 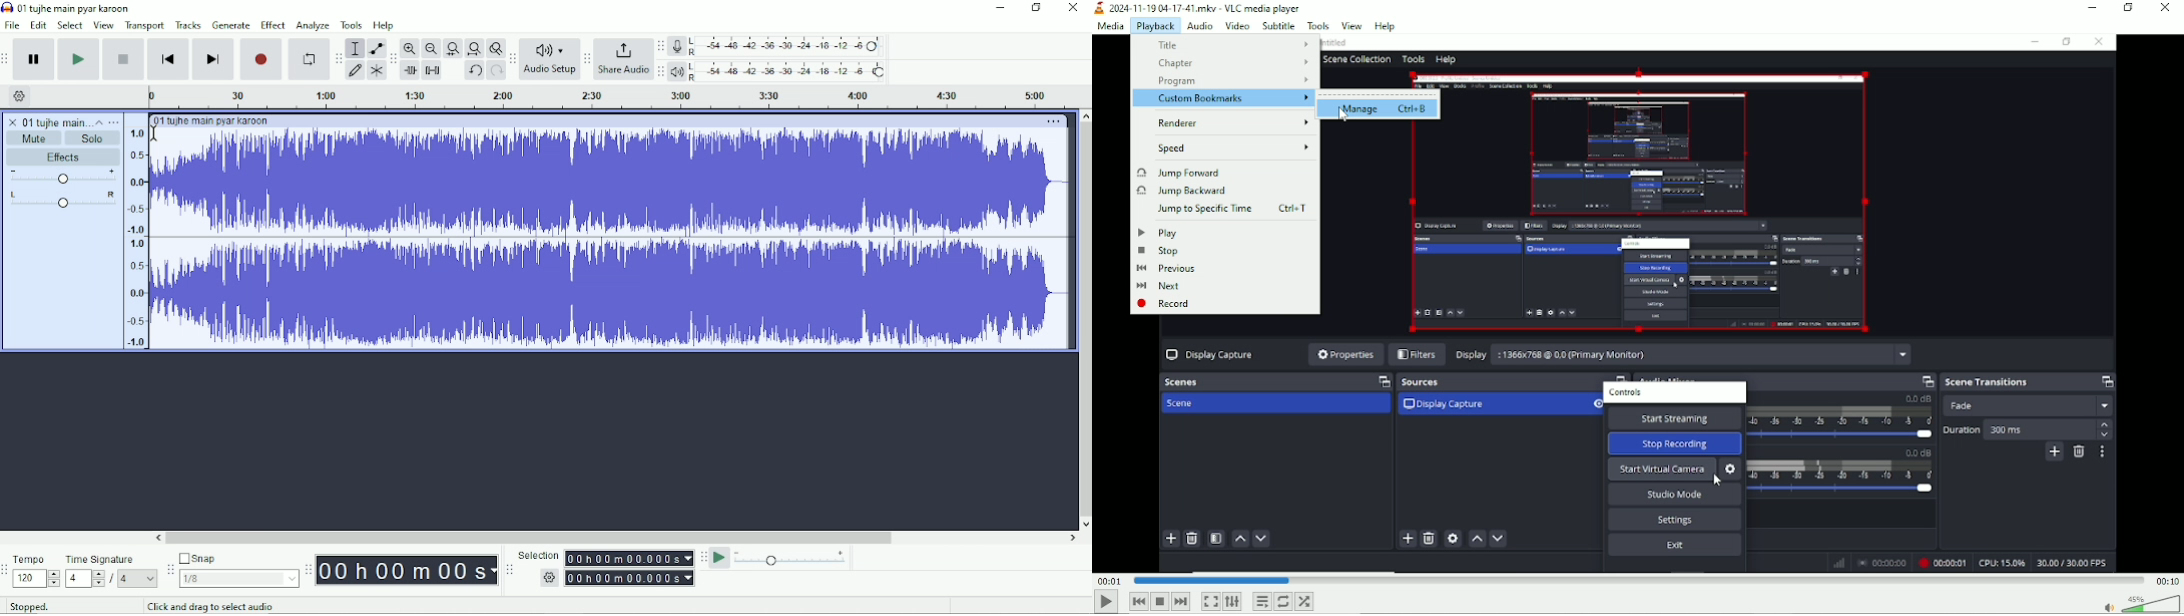 I want to click on Program, so click(x=1232, y=82).